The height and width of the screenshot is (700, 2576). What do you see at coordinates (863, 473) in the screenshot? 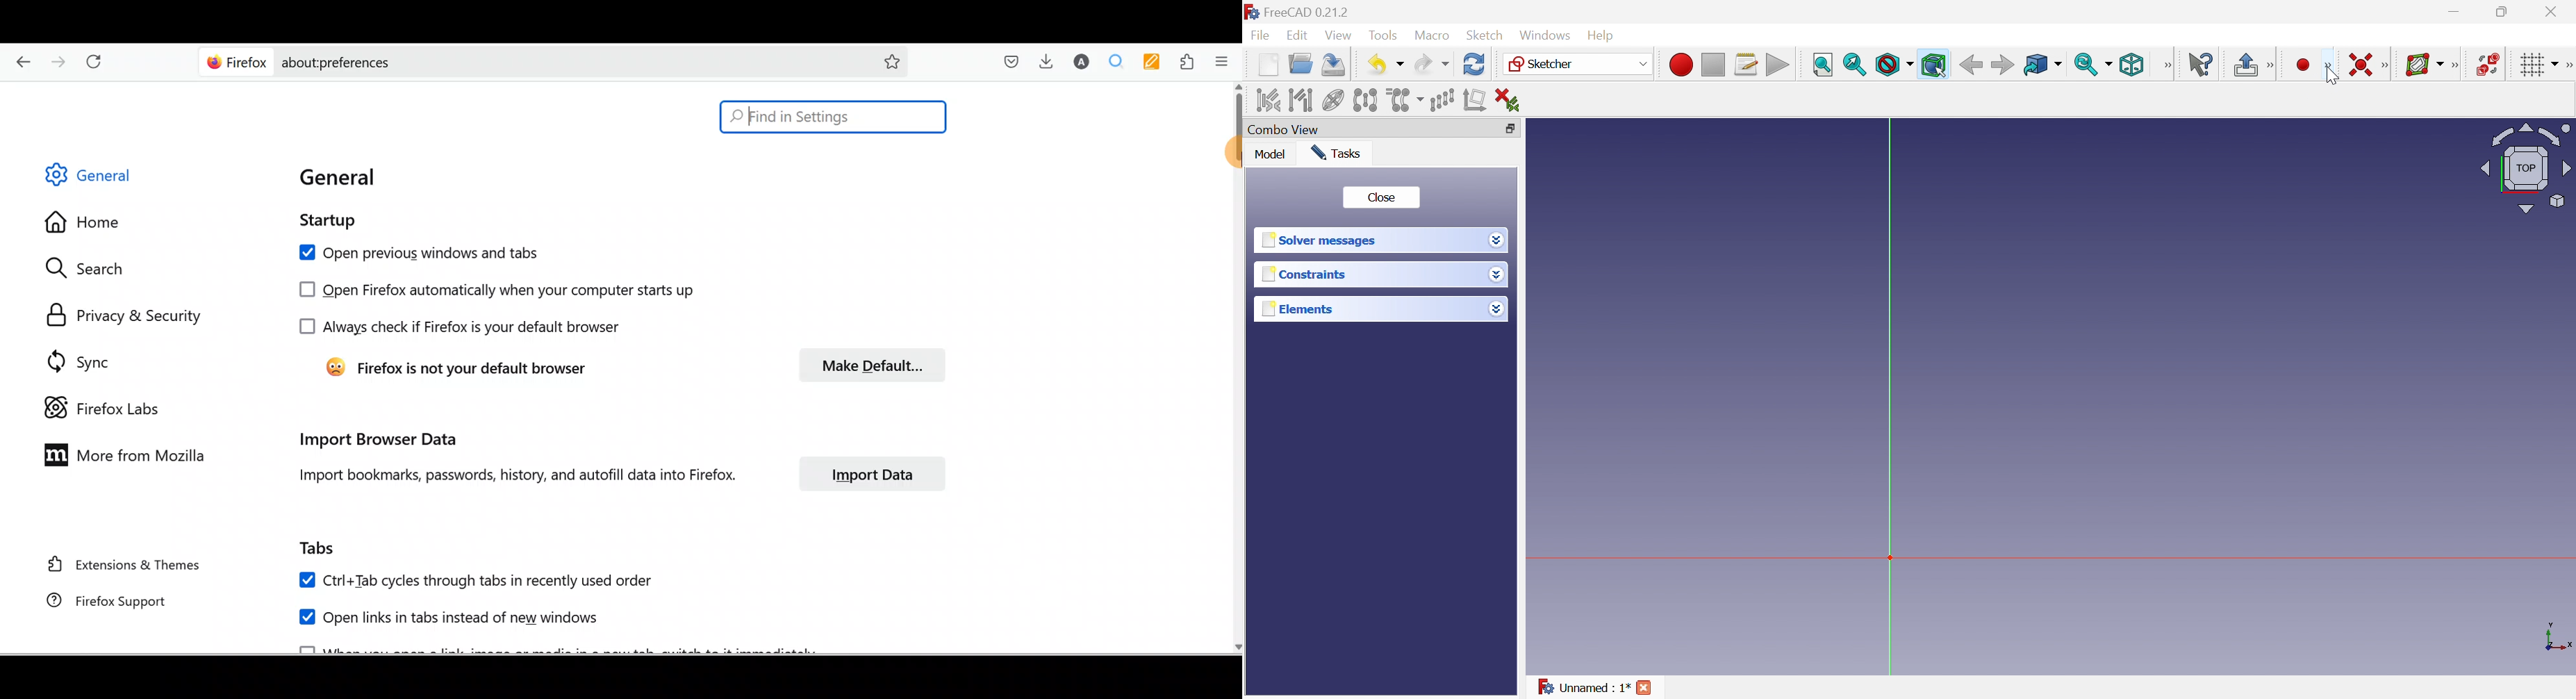
I see `Import data` at bounding box center [863, 473].